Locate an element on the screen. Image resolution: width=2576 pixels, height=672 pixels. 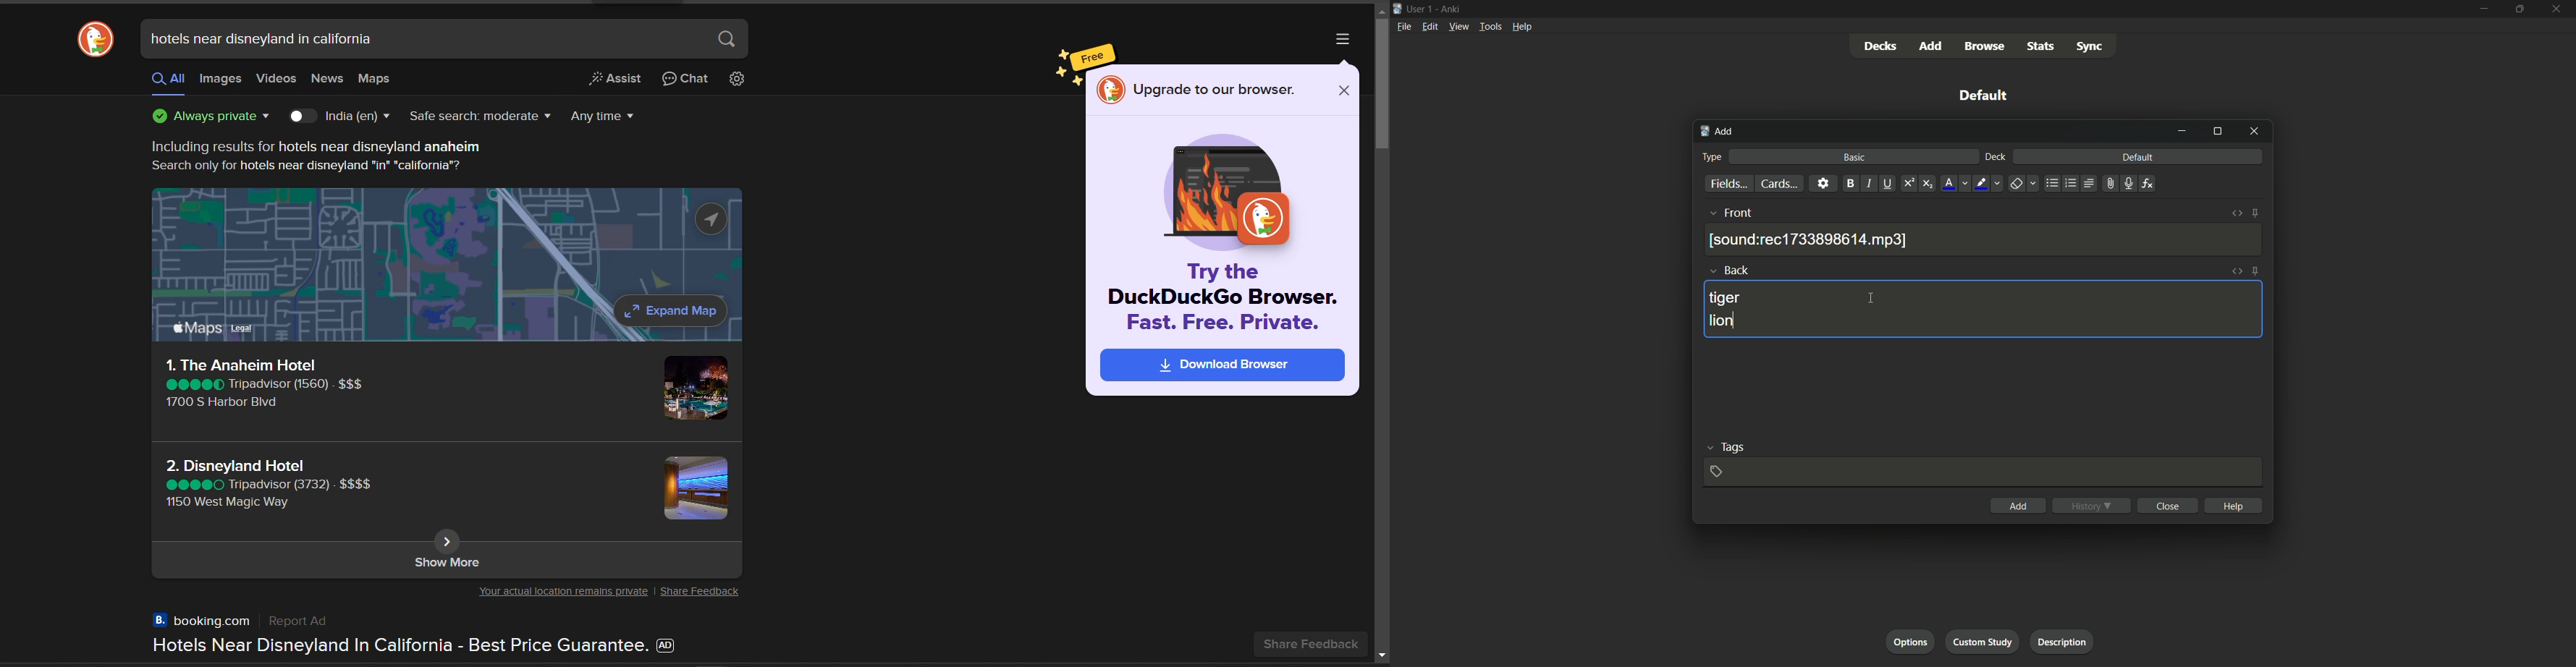
close is located at coordinates (2167, 506).